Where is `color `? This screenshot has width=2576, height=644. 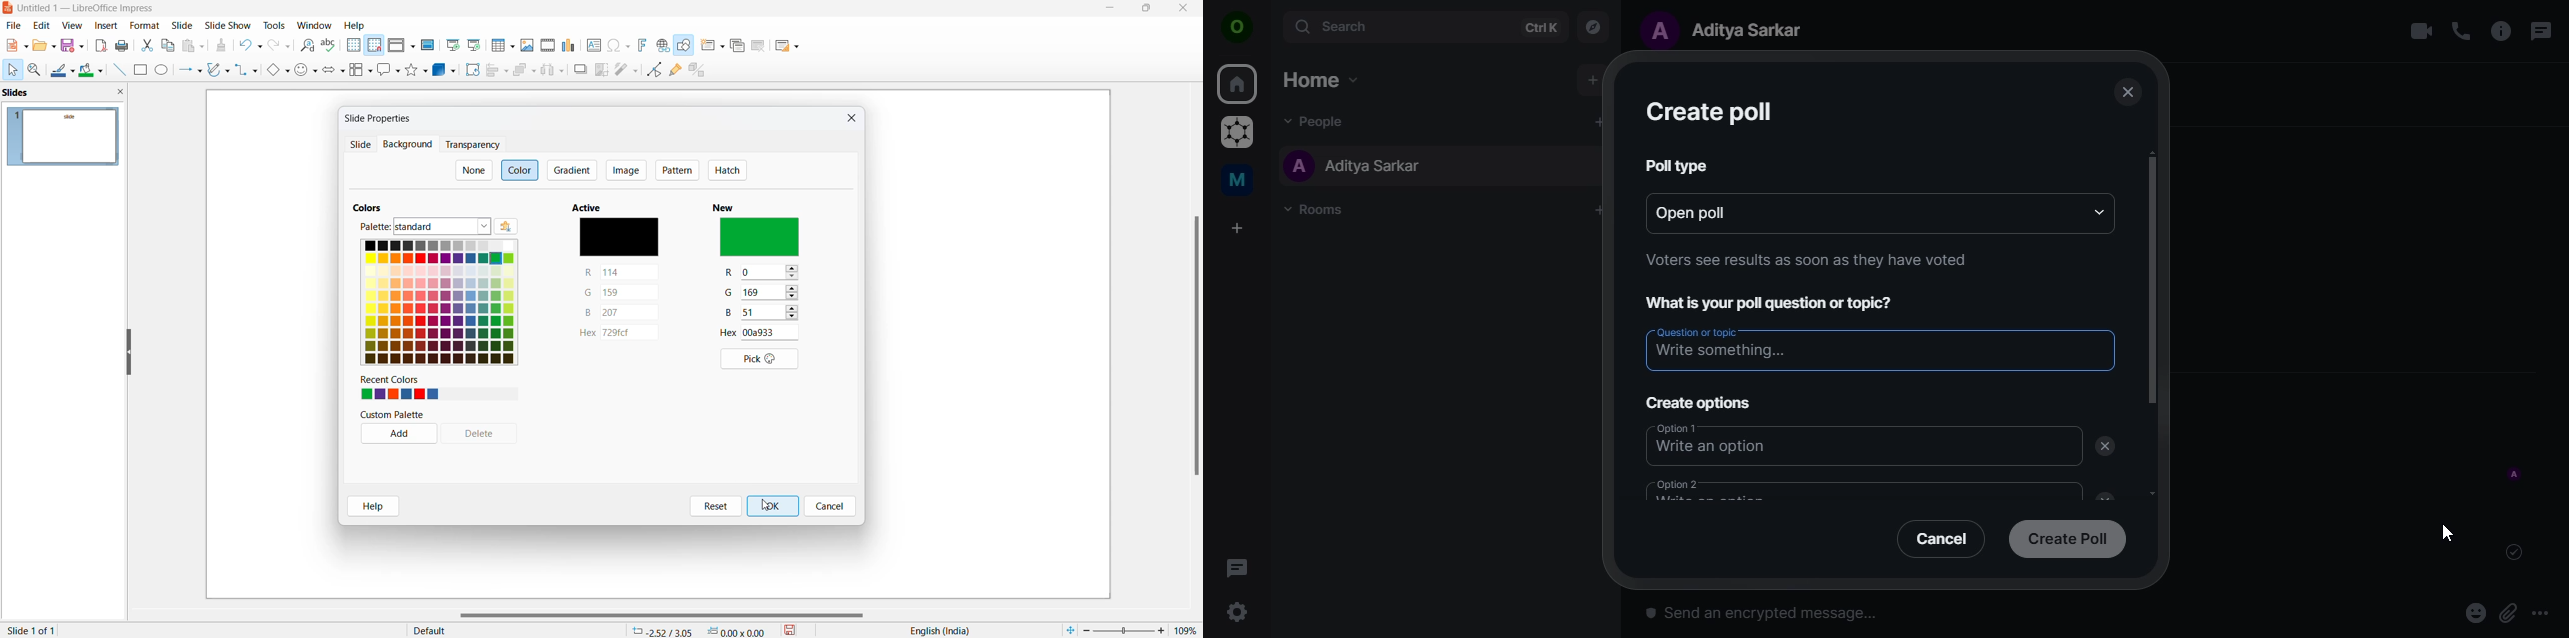
color  is located at coordinates (521, 169).